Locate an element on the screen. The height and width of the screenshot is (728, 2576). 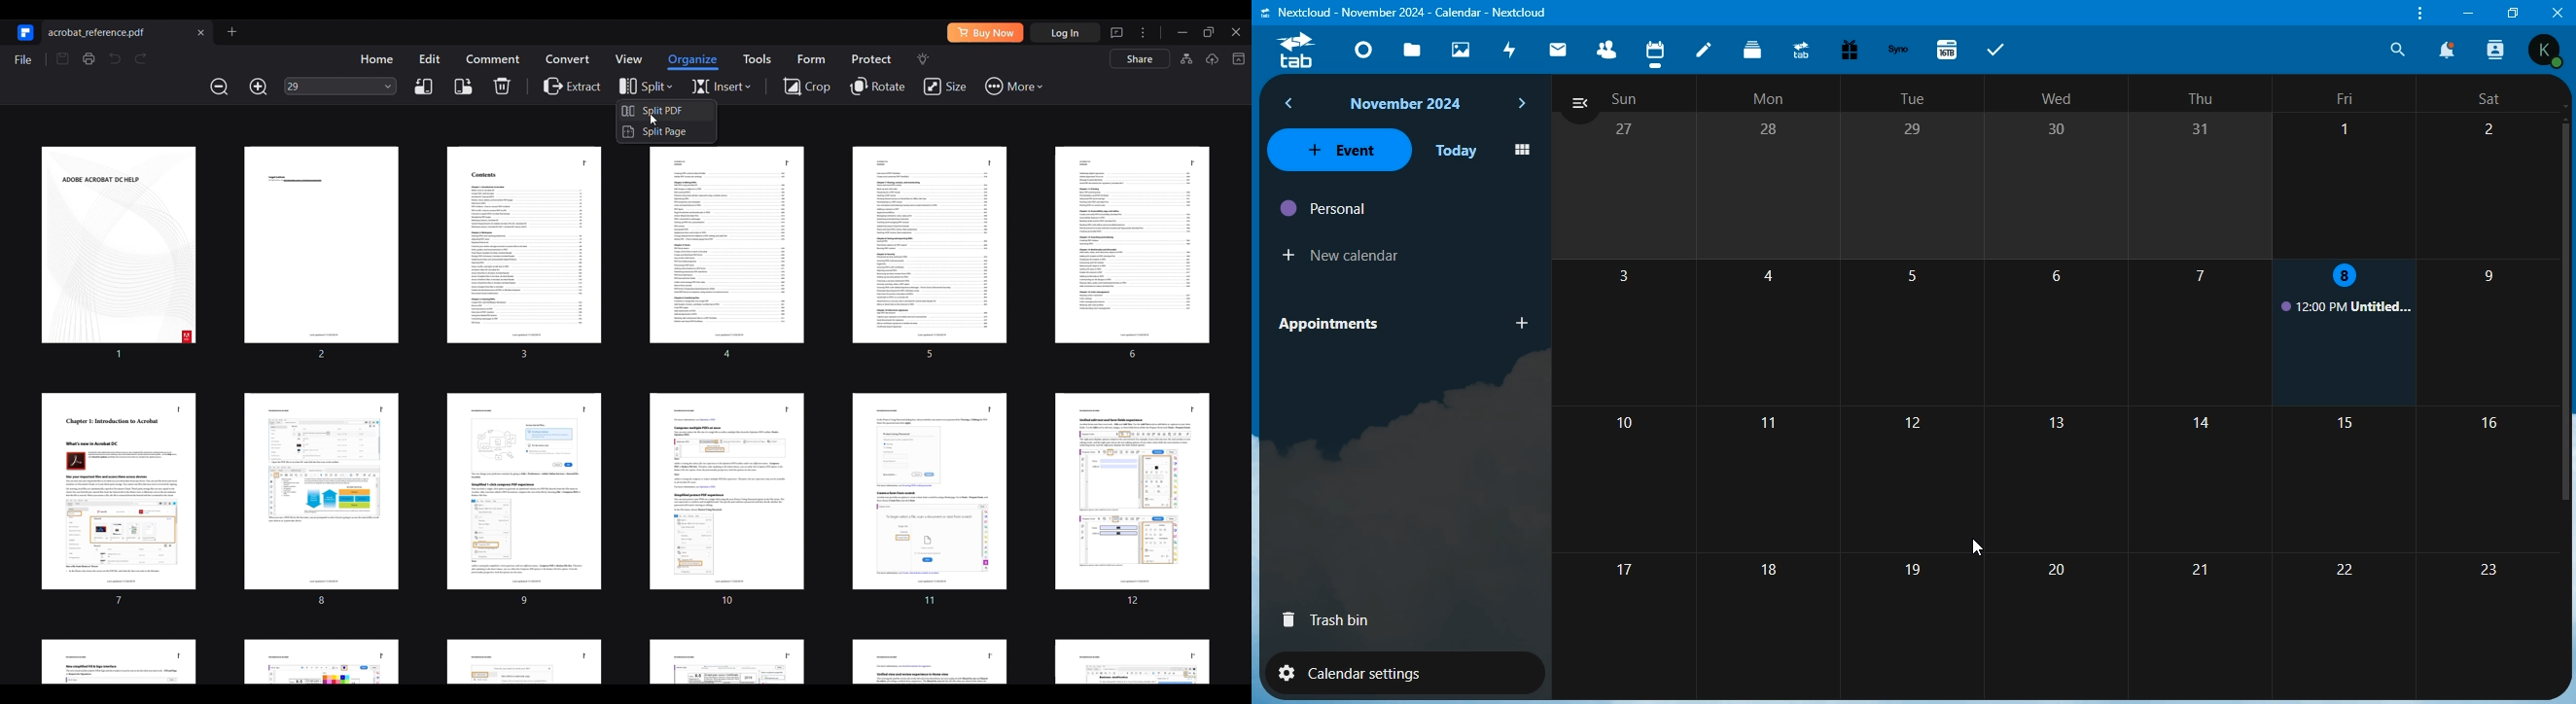
activity is located at coordinates (1508, 50).